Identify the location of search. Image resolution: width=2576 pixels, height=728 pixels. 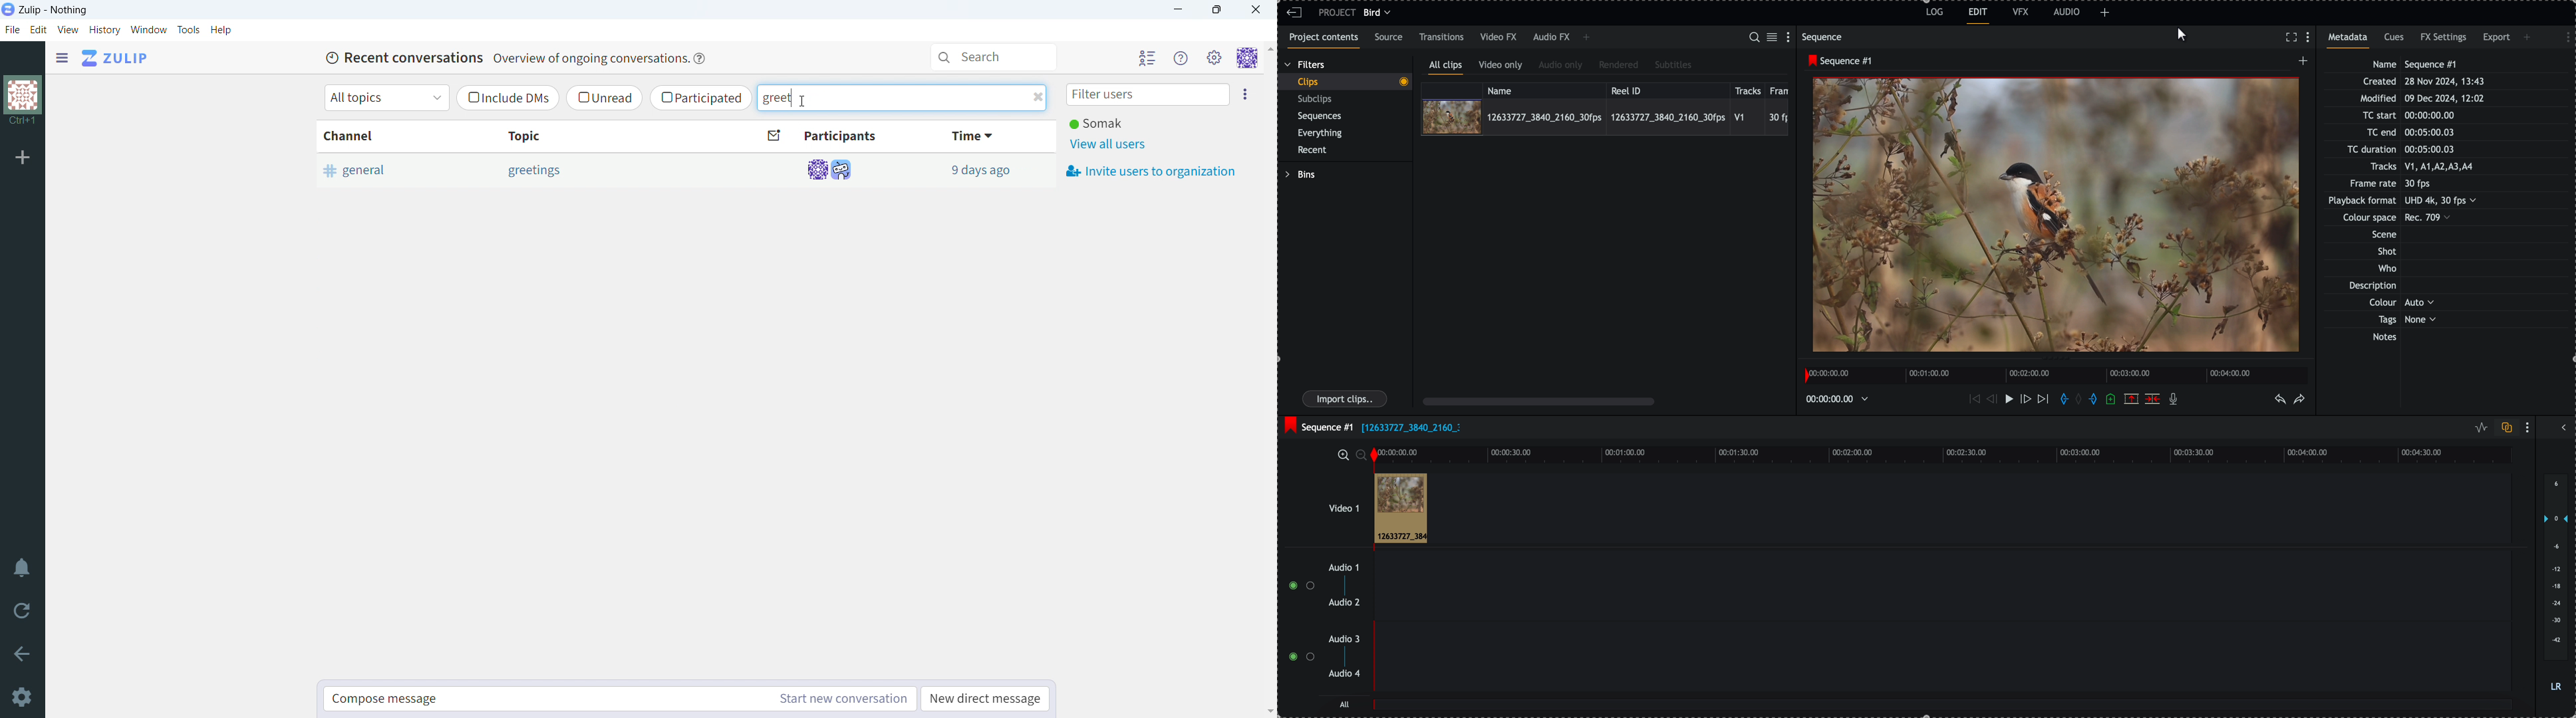
(996, 57).